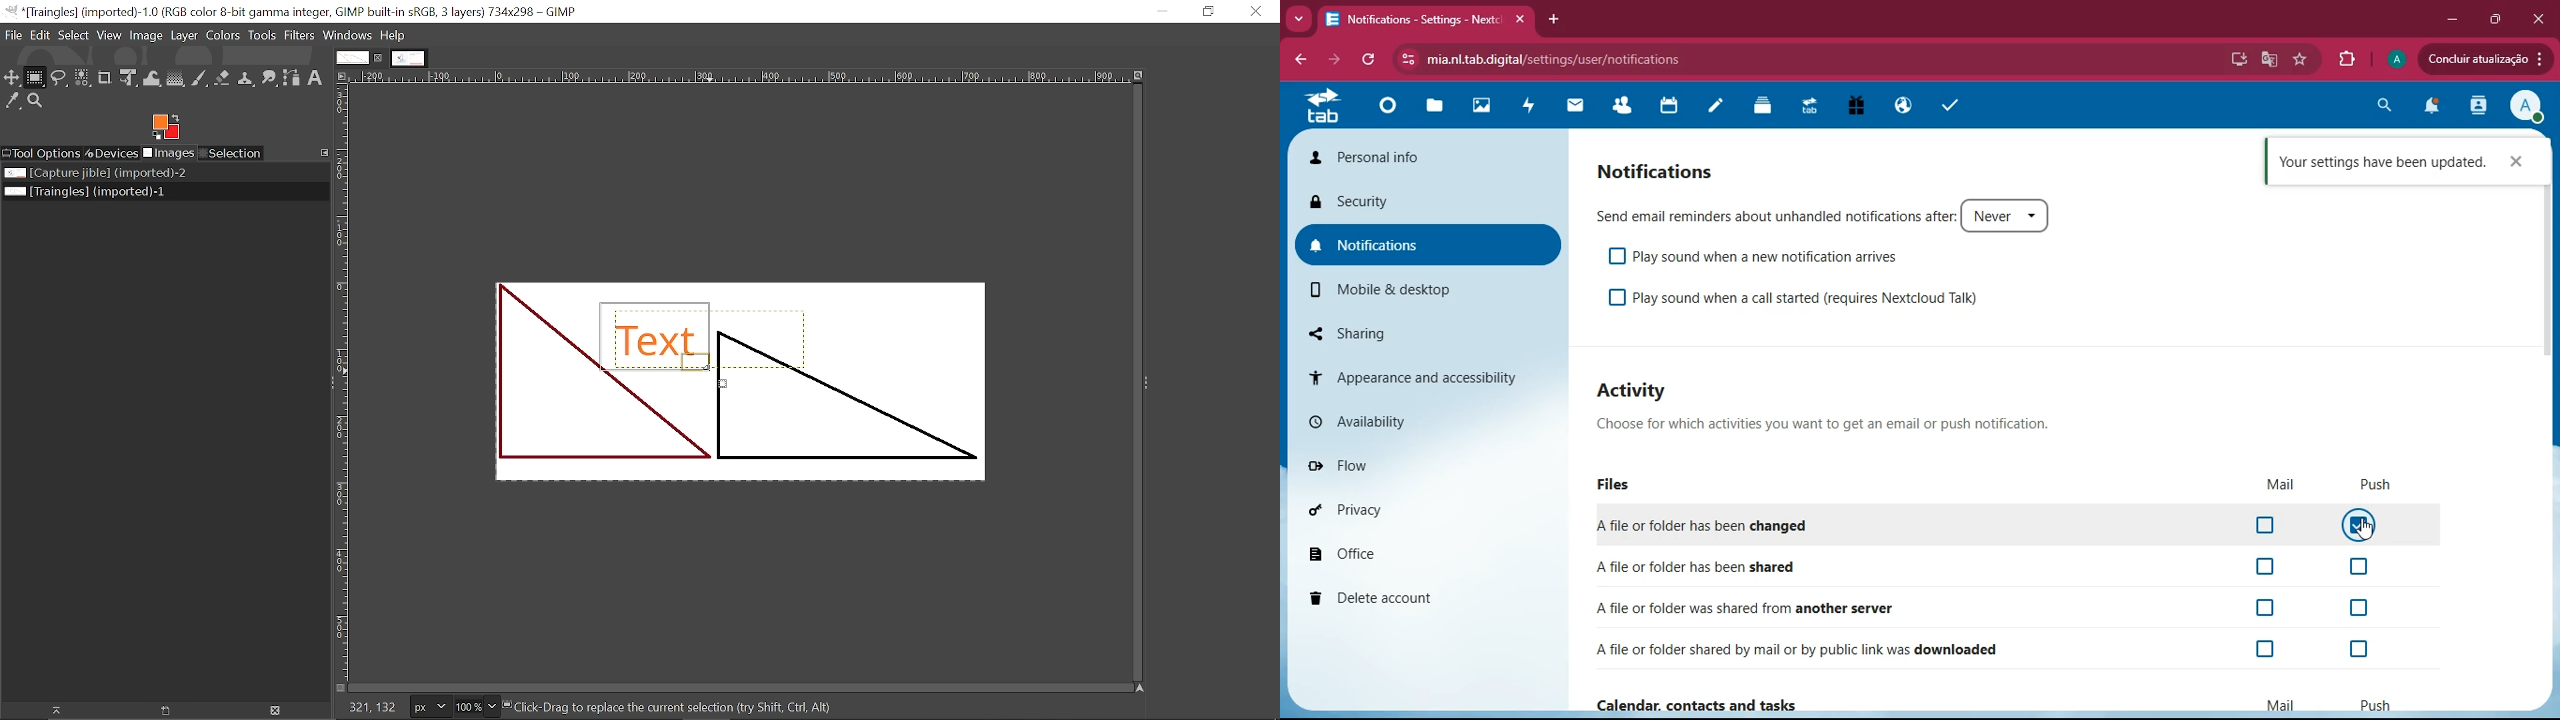 The image size is (2576, 728). I want to click on activity, so click(1528, 108).